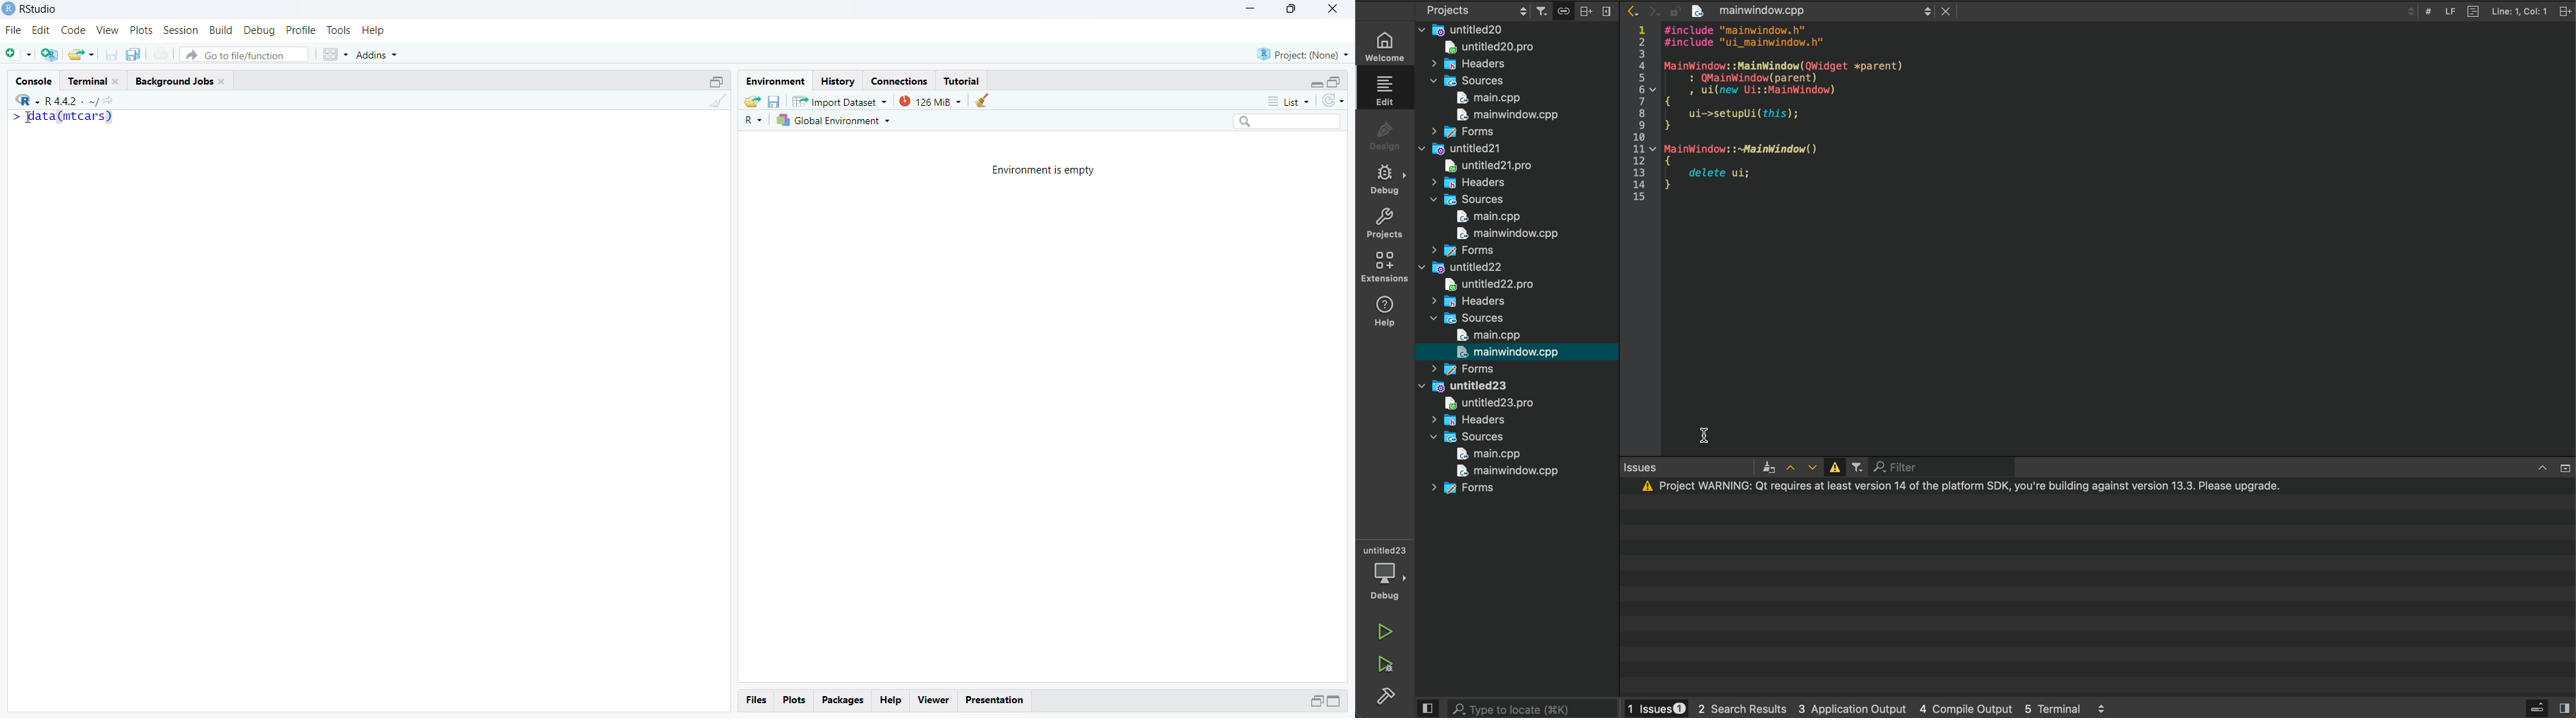 The image size is (2576, 728). I want to click on search, so click(1287, 121).